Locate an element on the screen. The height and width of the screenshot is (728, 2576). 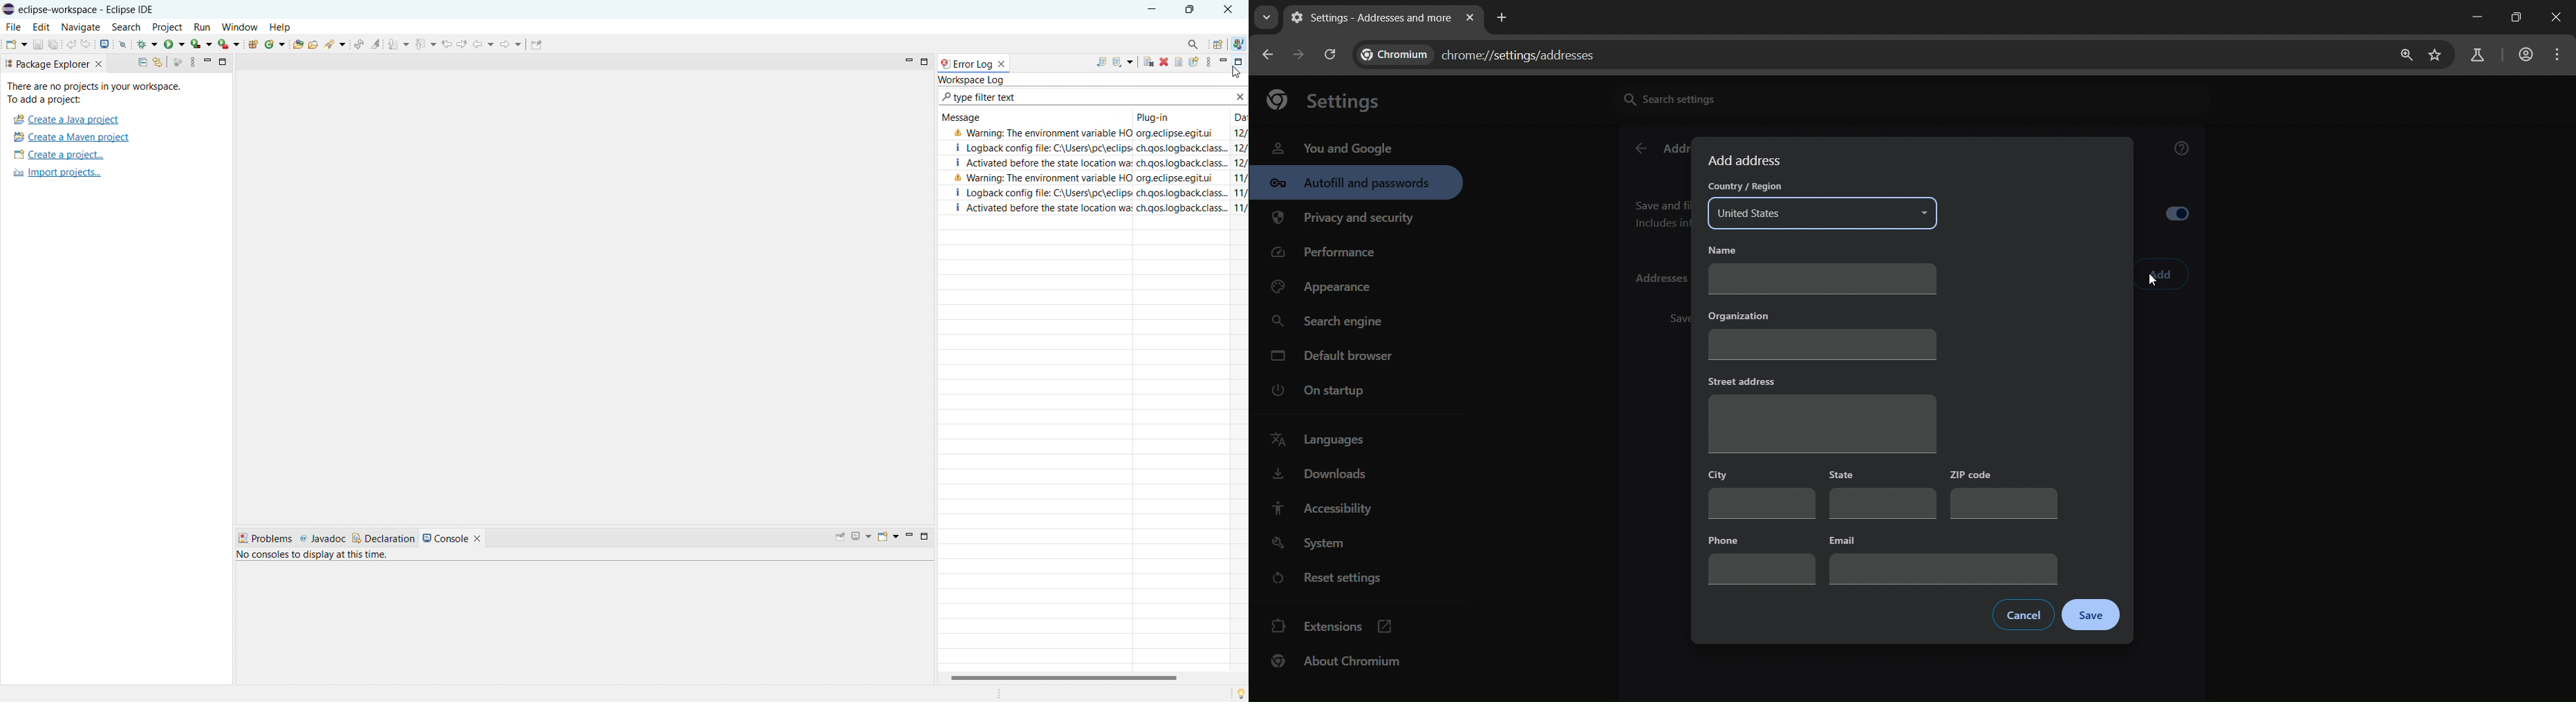
add address is located at coordinates (1747, 160).